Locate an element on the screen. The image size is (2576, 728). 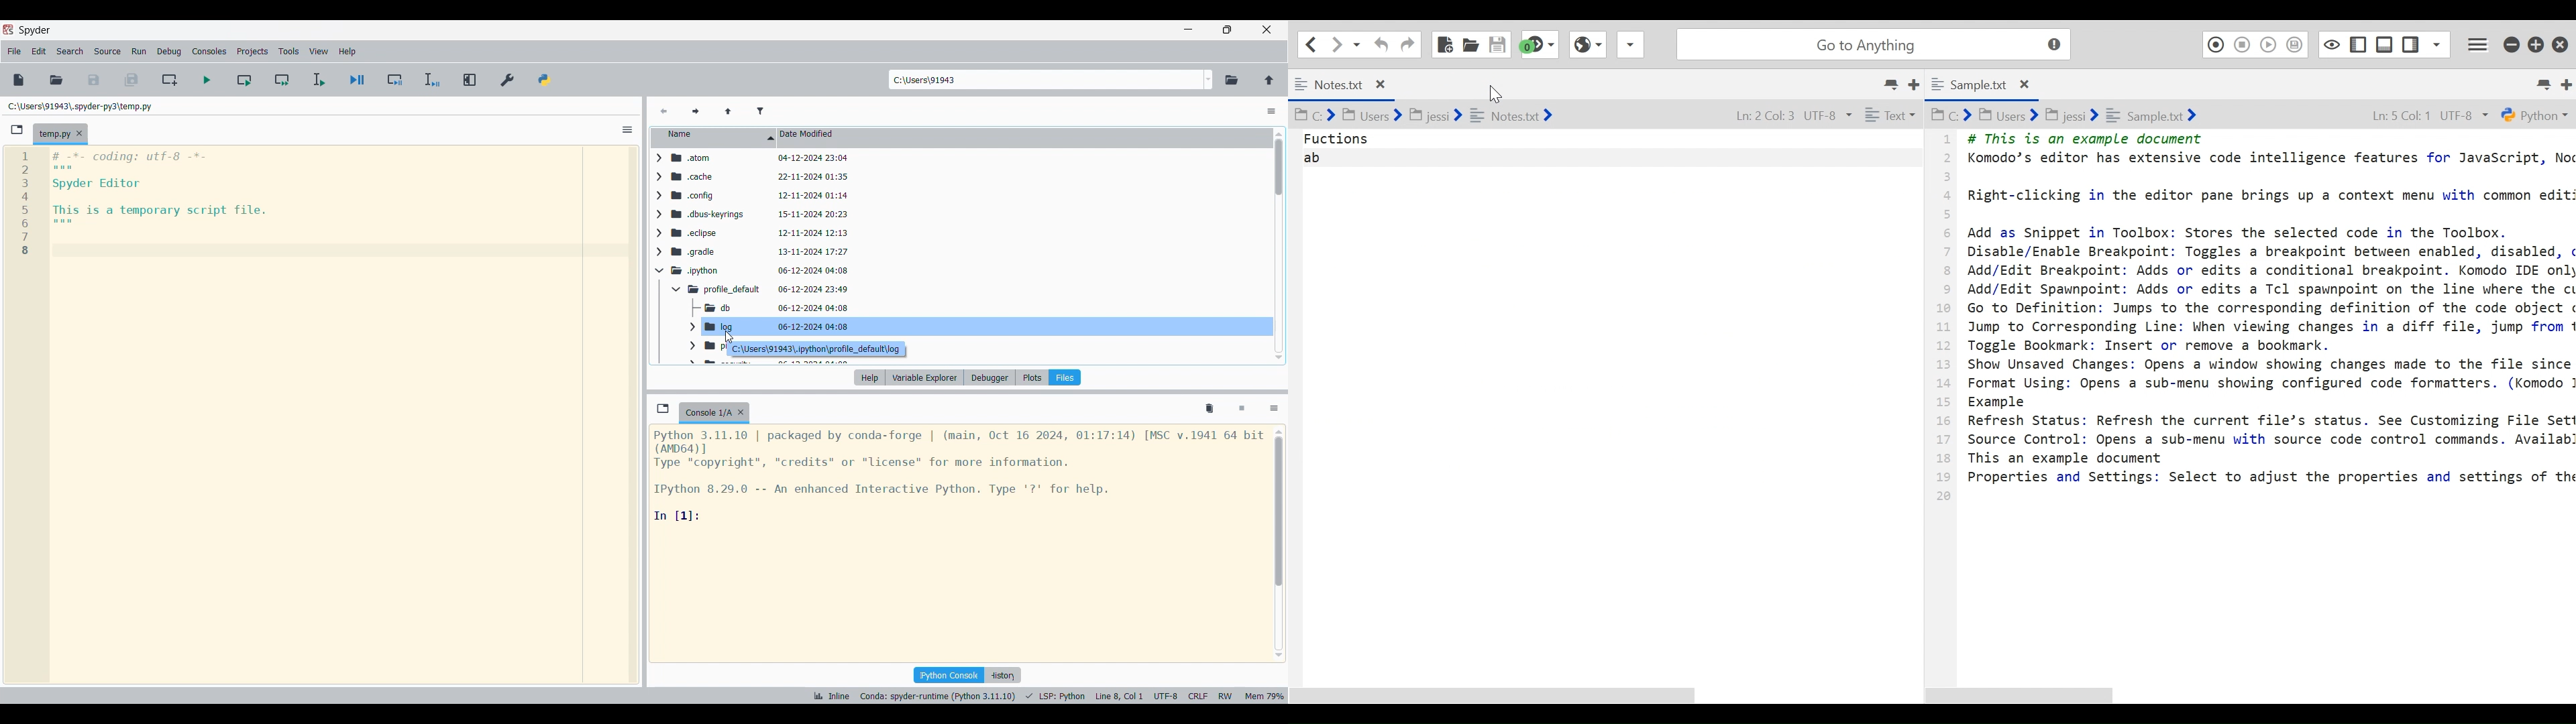
Tools menu is located at coordinates (289, 51).